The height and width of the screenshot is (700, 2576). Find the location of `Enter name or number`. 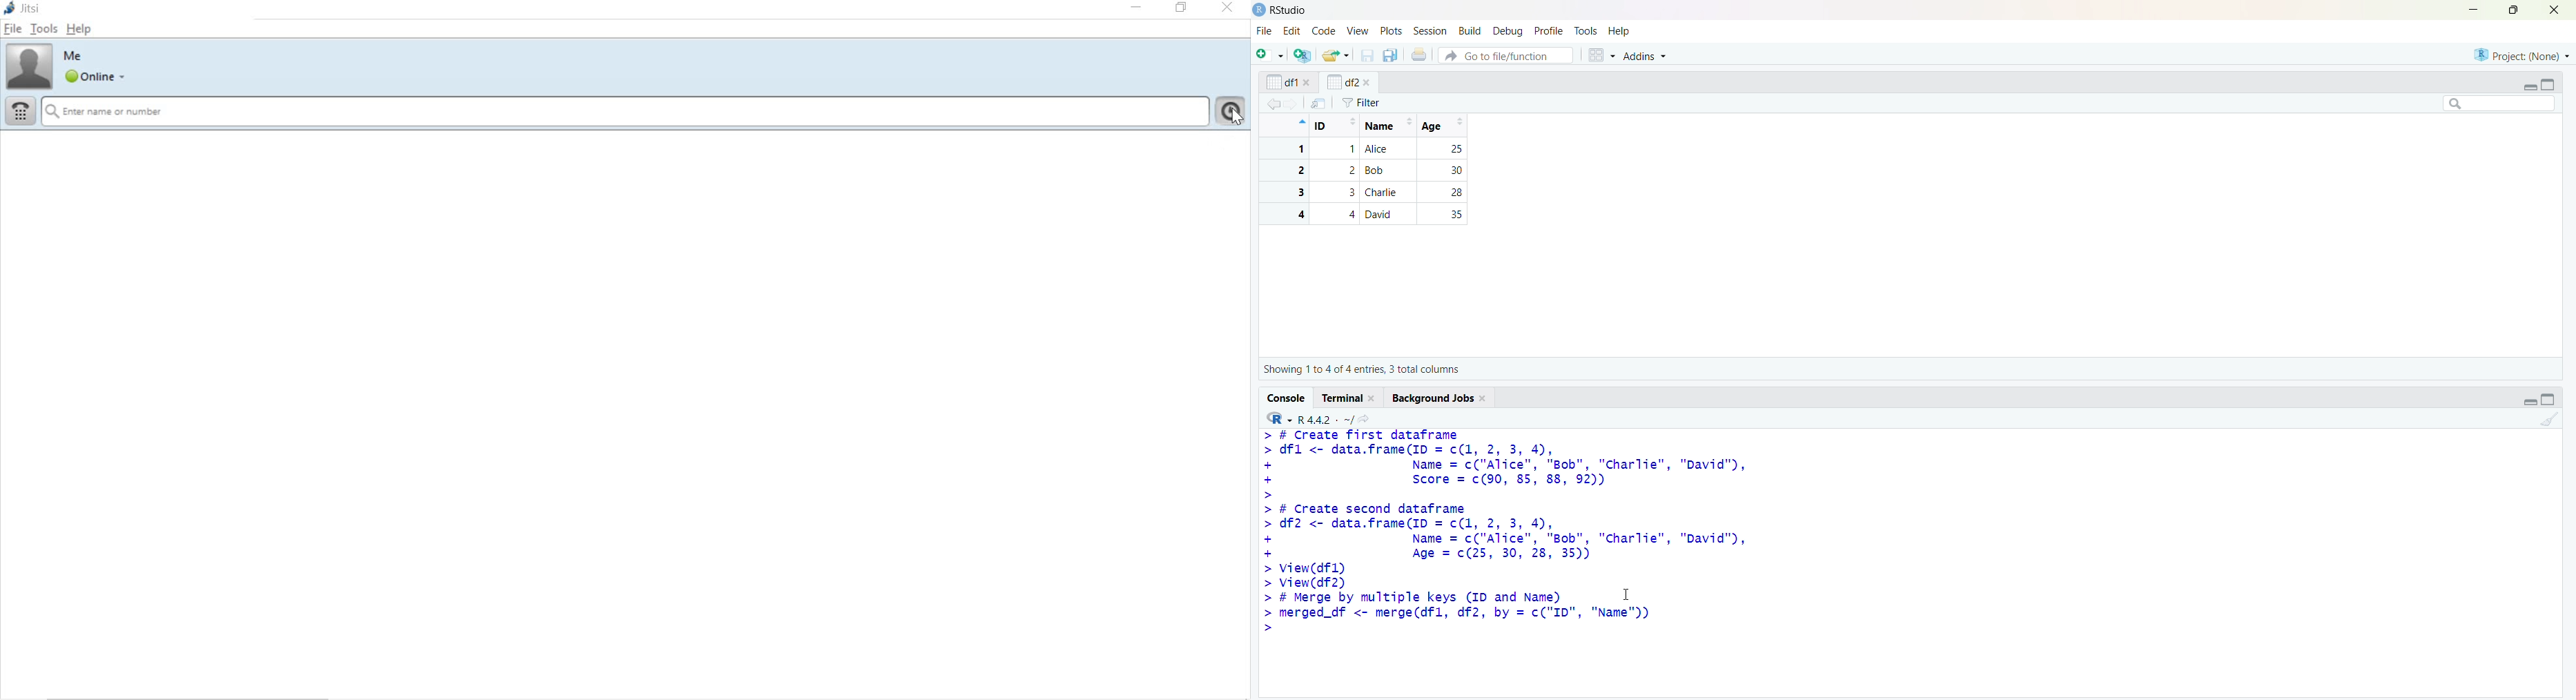

Enter name or number is located at coordinates (624, 112).